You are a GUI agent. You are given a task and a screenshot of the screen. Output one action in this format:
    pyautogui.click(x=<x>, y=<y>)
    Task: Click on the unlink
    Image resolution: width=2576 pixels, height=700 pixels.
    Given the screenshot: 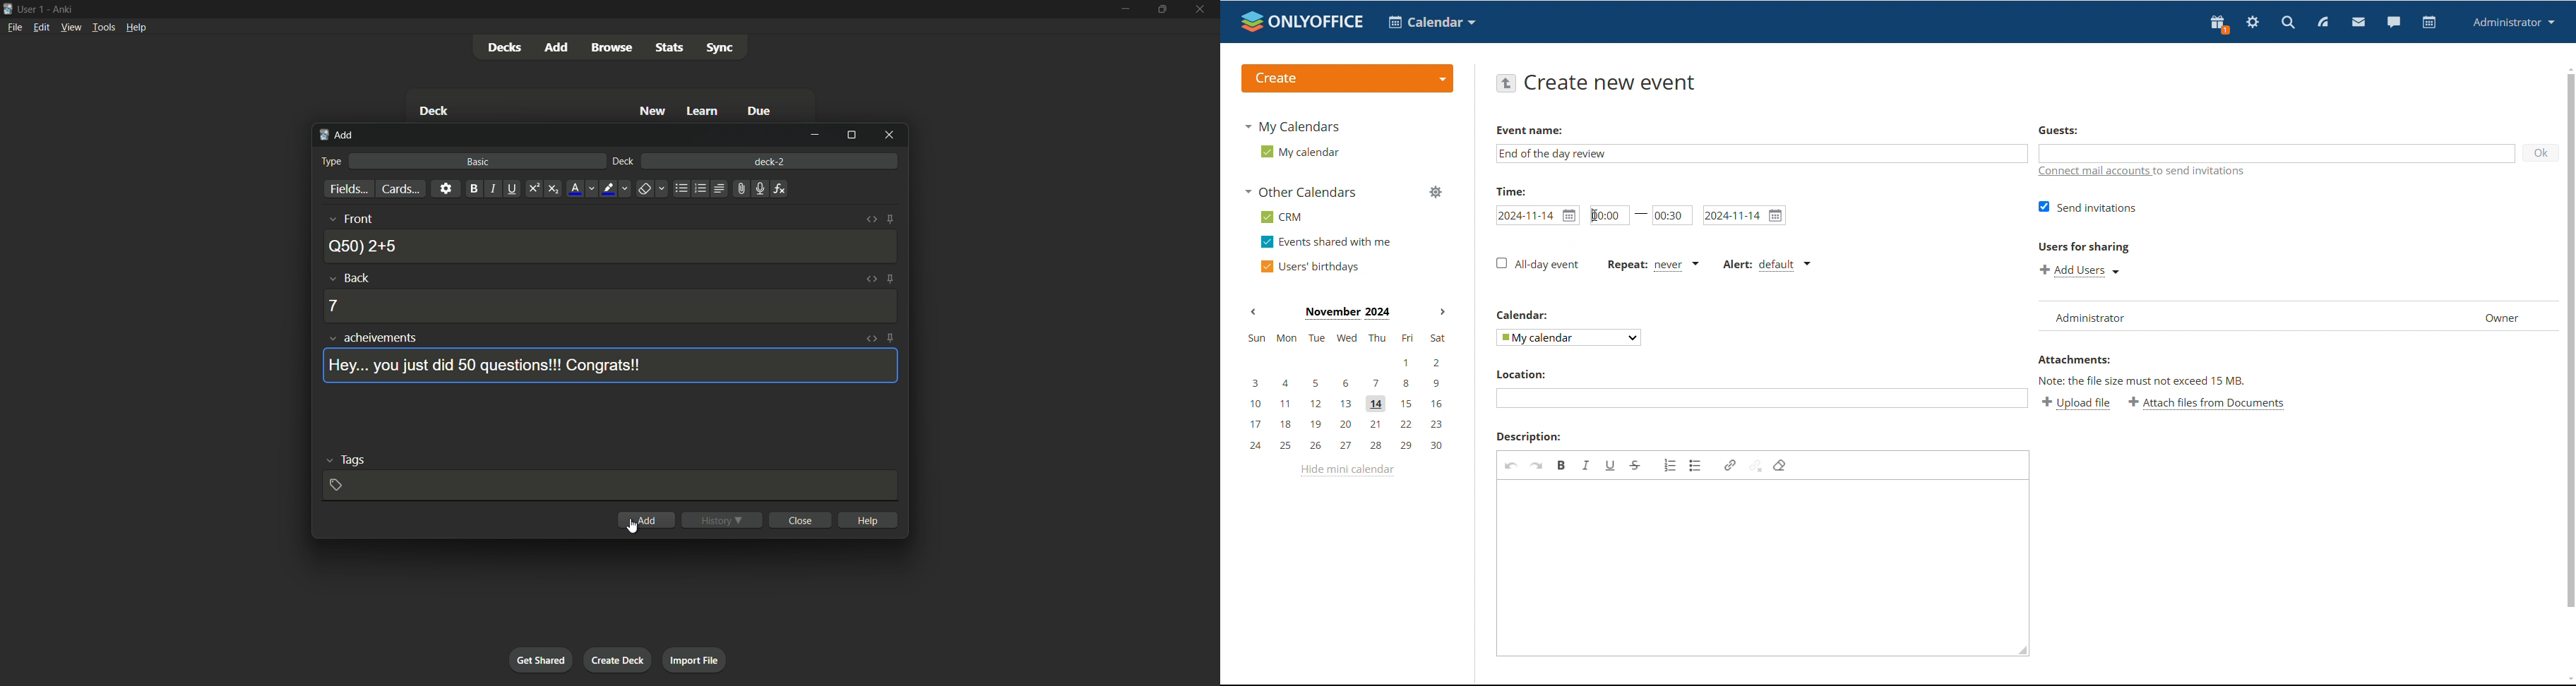 What is the action you would take?
    pyautogui.click(x=1755, y=464)
    